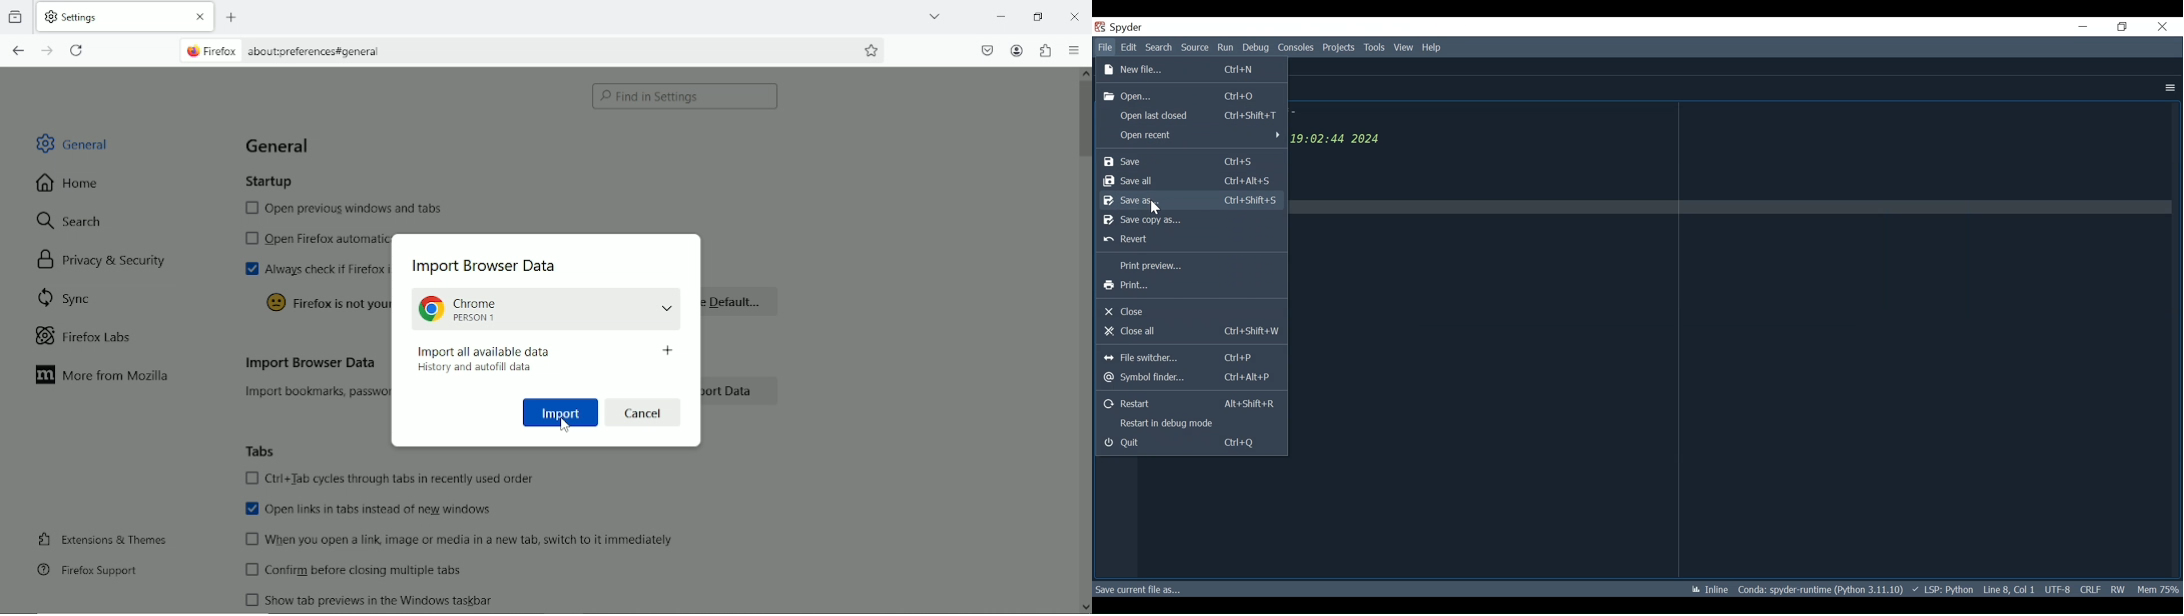  I want to click on List all tabs, so click(935, 15).